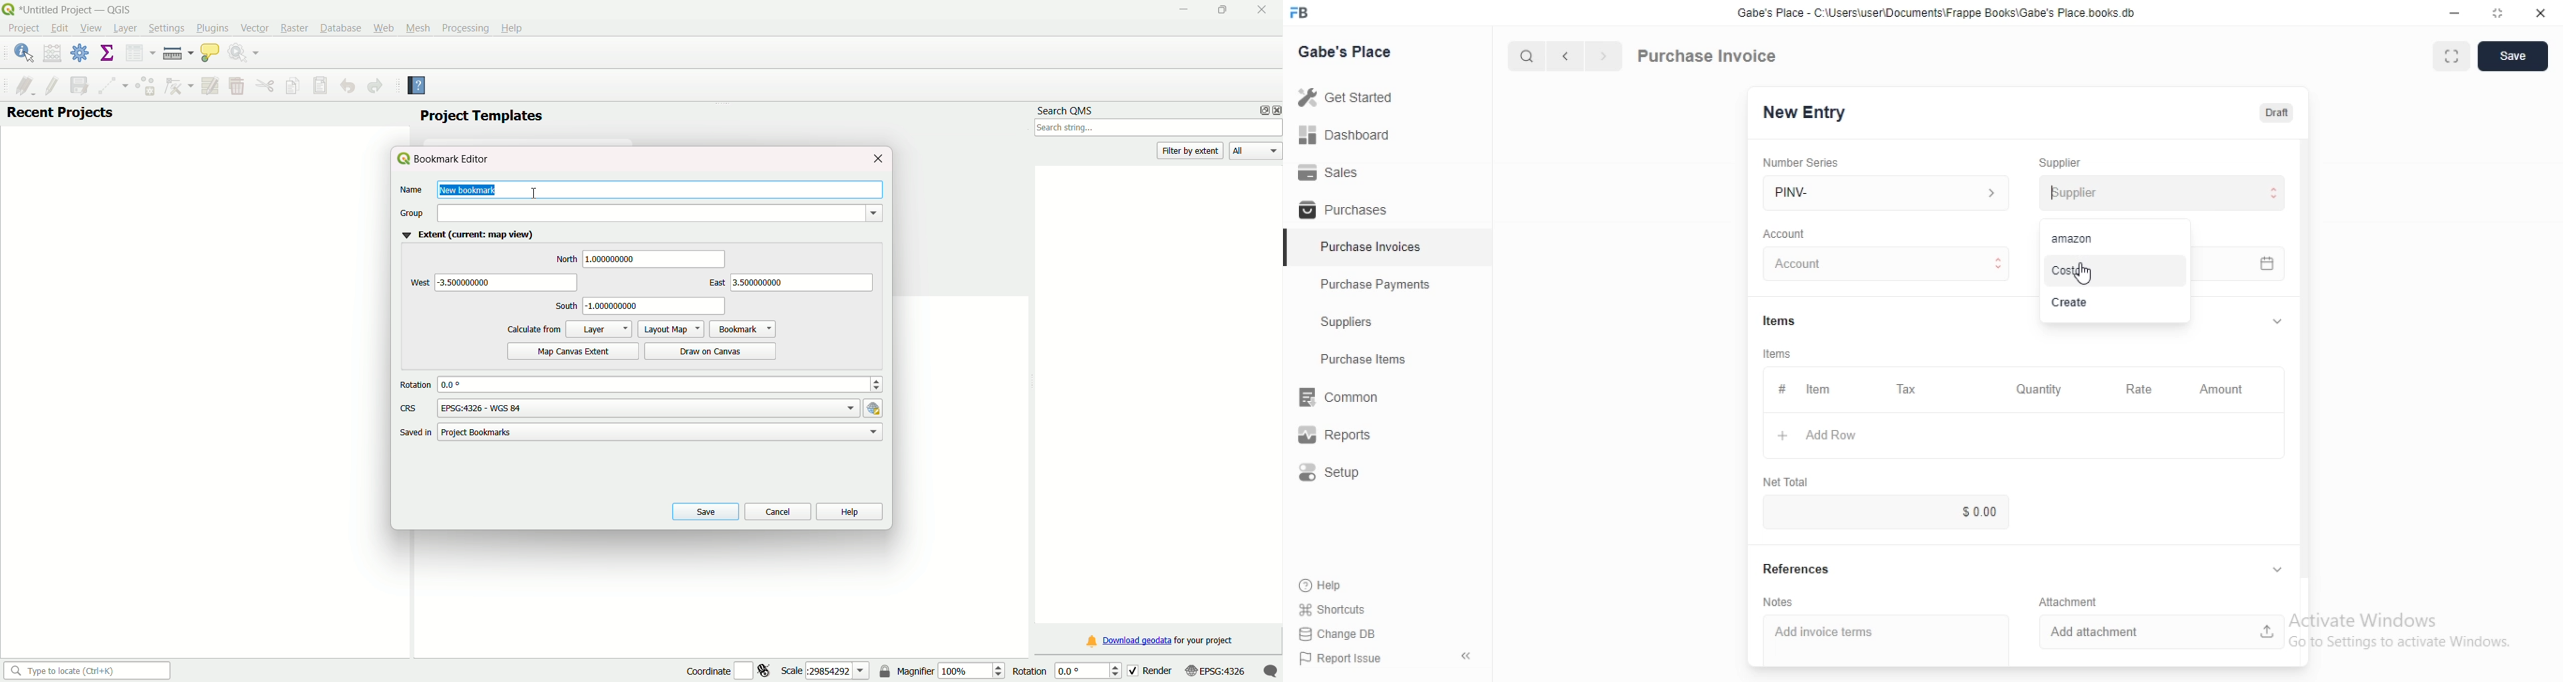 The width and height of the screenshot is (2576, 700). Describe the element at coordinates (1936, 12) in the screenshot. I see `‘Gabe's Place - C\Users\useriDocuments\Frappe Books\Gabe's Place books db.` at that location.